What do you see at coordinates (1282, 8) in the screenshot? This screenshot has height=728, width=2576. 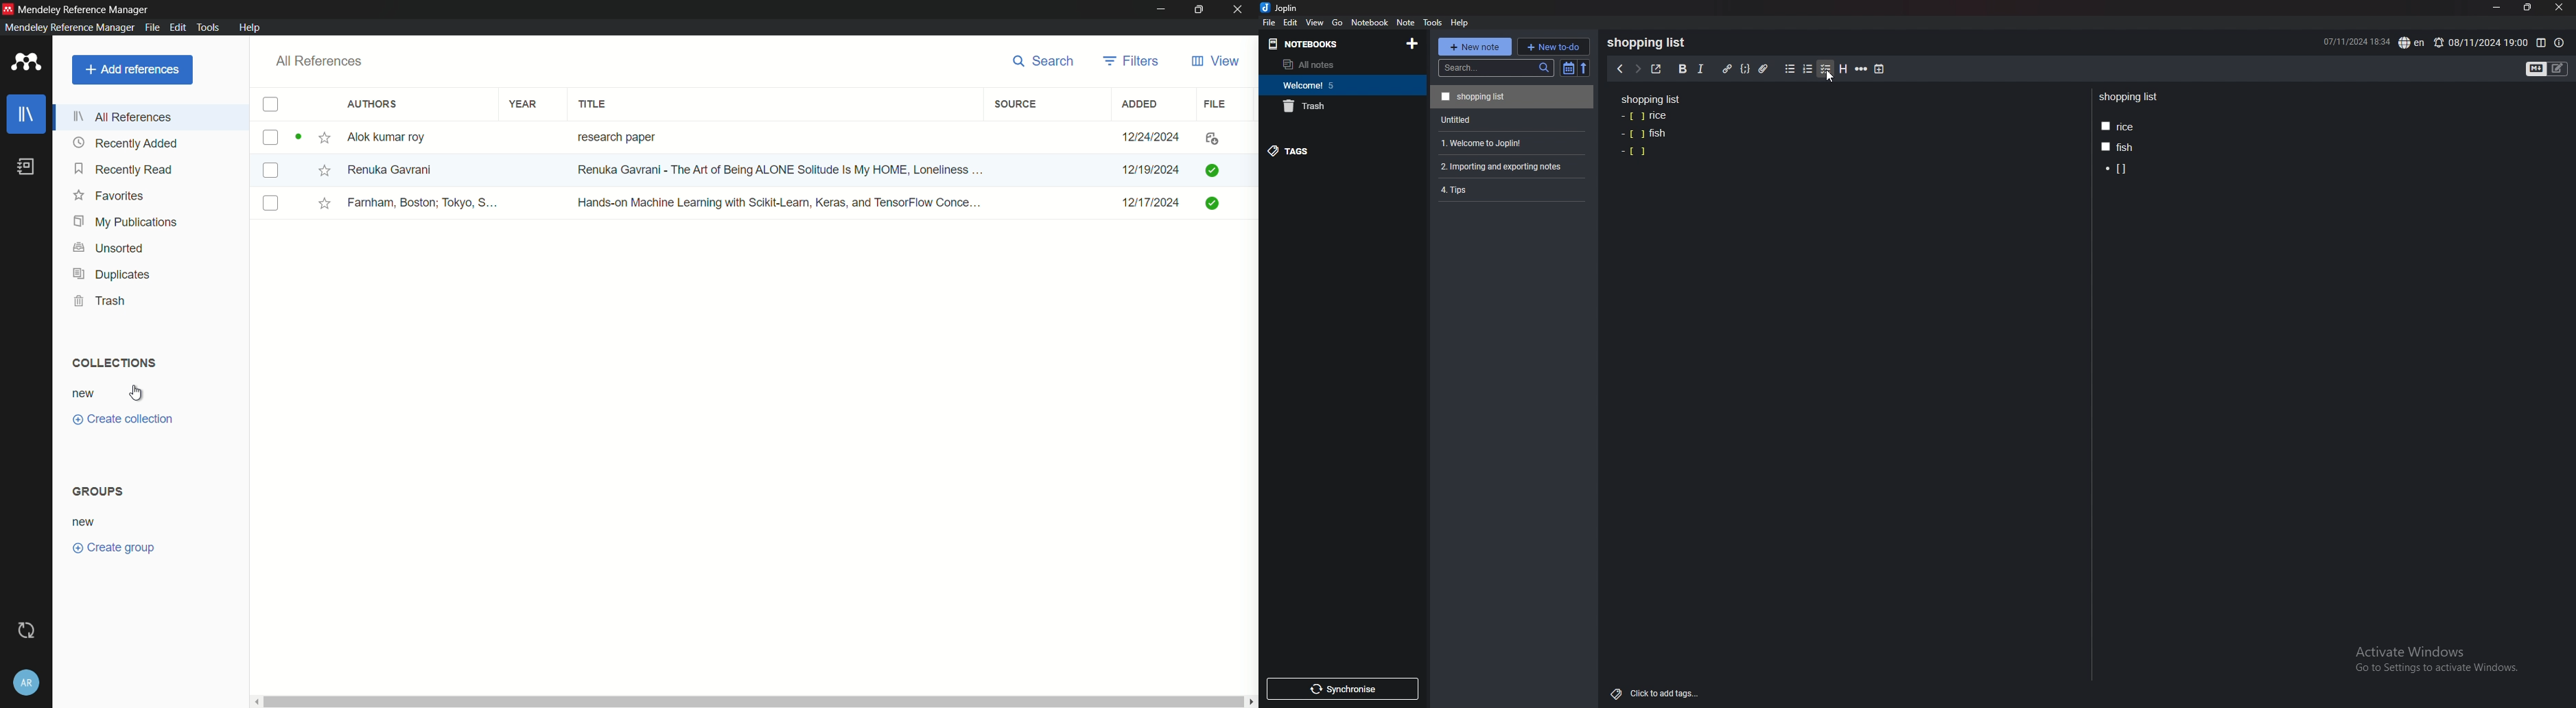 I see `joplin` at bounding box center [1282, 8].